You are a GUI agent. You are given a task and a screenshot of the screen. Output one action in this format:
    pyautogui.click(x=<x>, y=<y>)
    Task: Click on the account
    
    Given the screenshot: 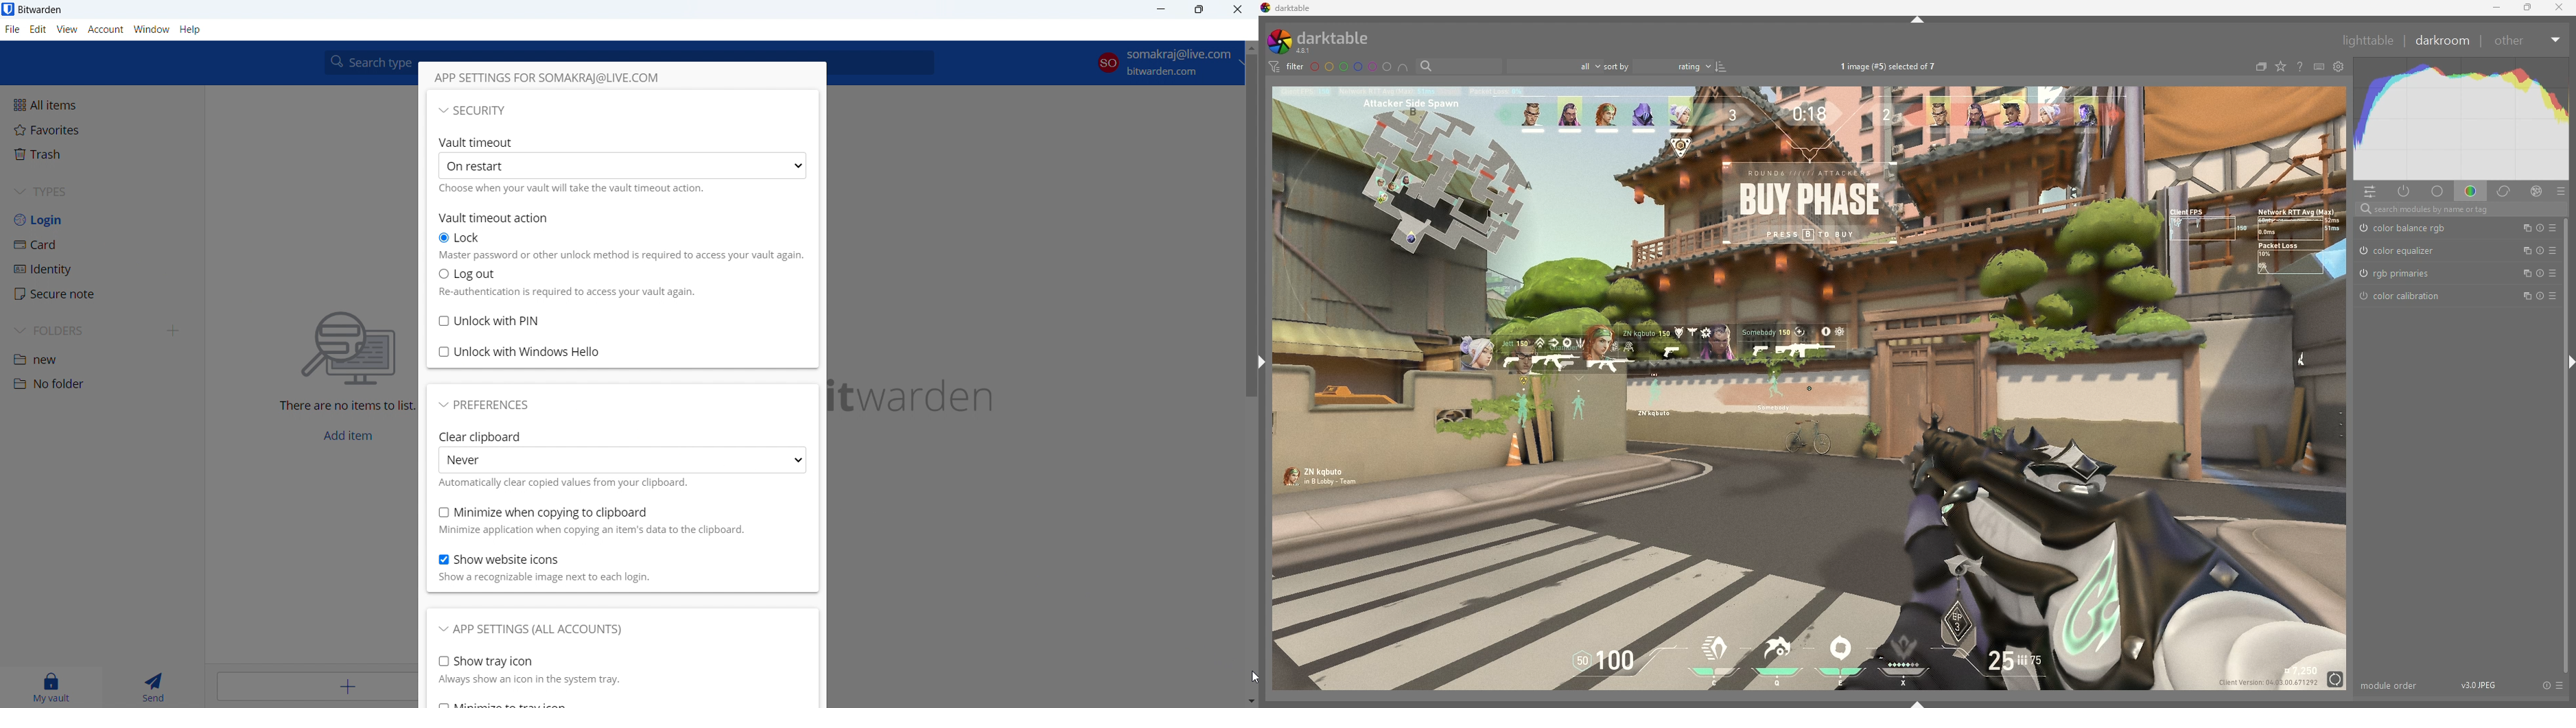 What is the action you would take?
    pyautogui.click(x=106, y=30)
    